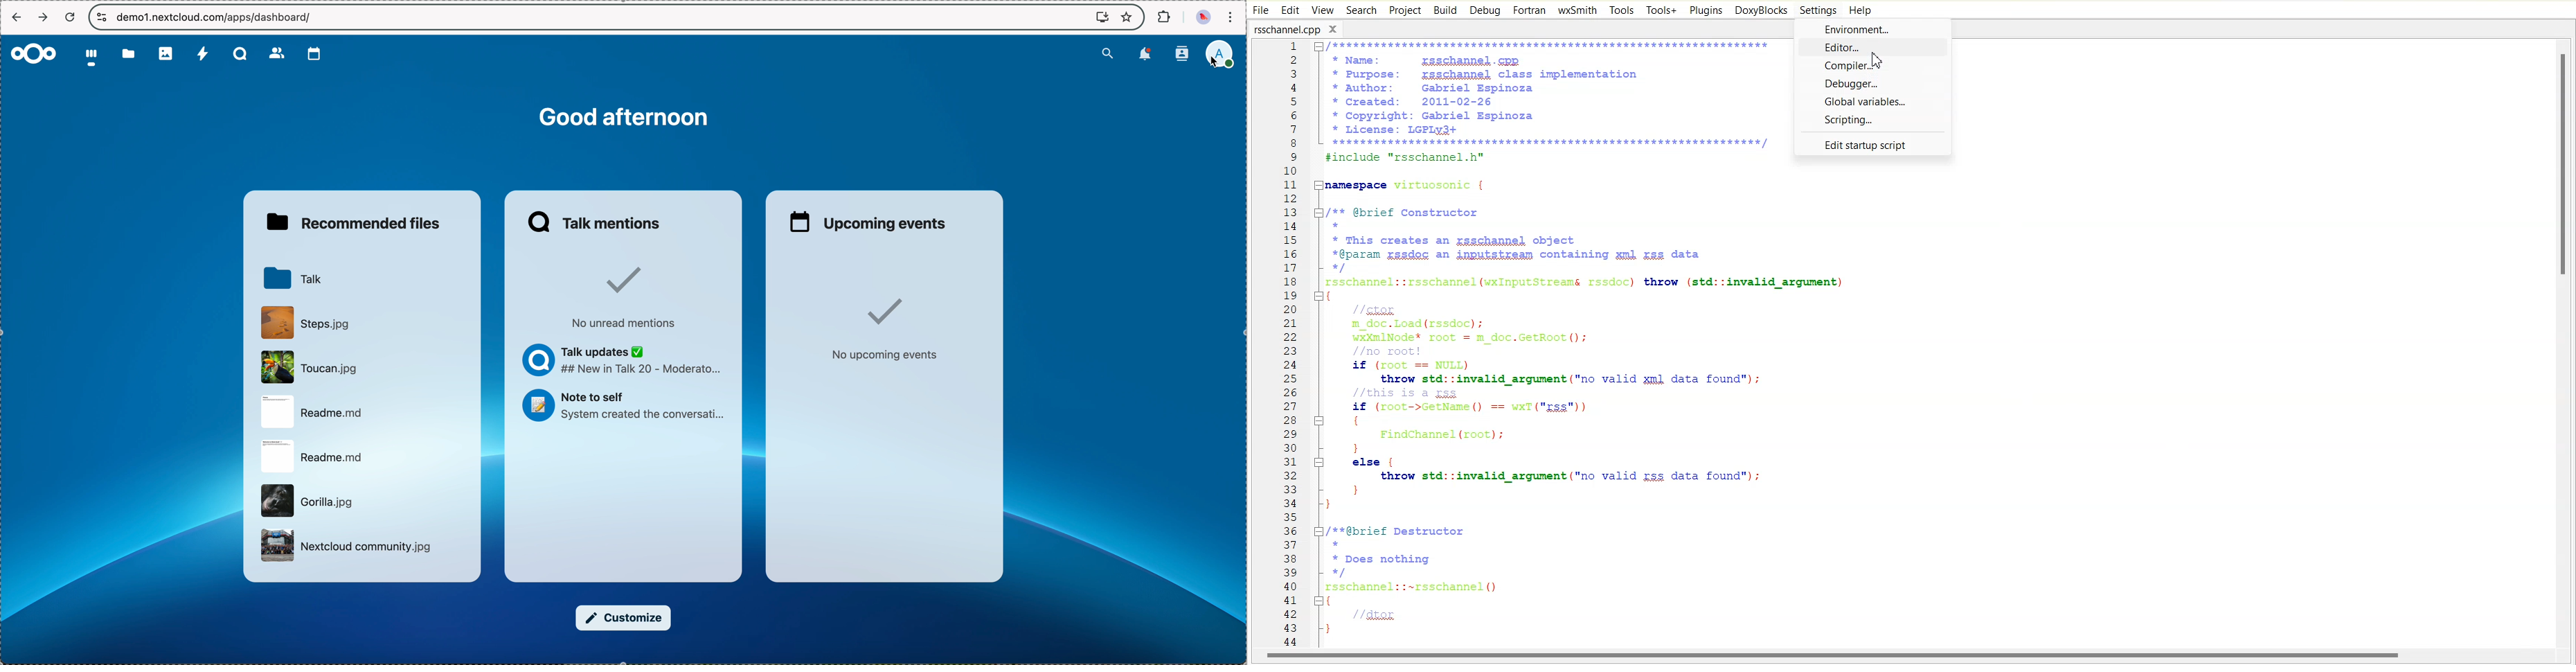  I want to click on Cursor, so click(1882, 60).